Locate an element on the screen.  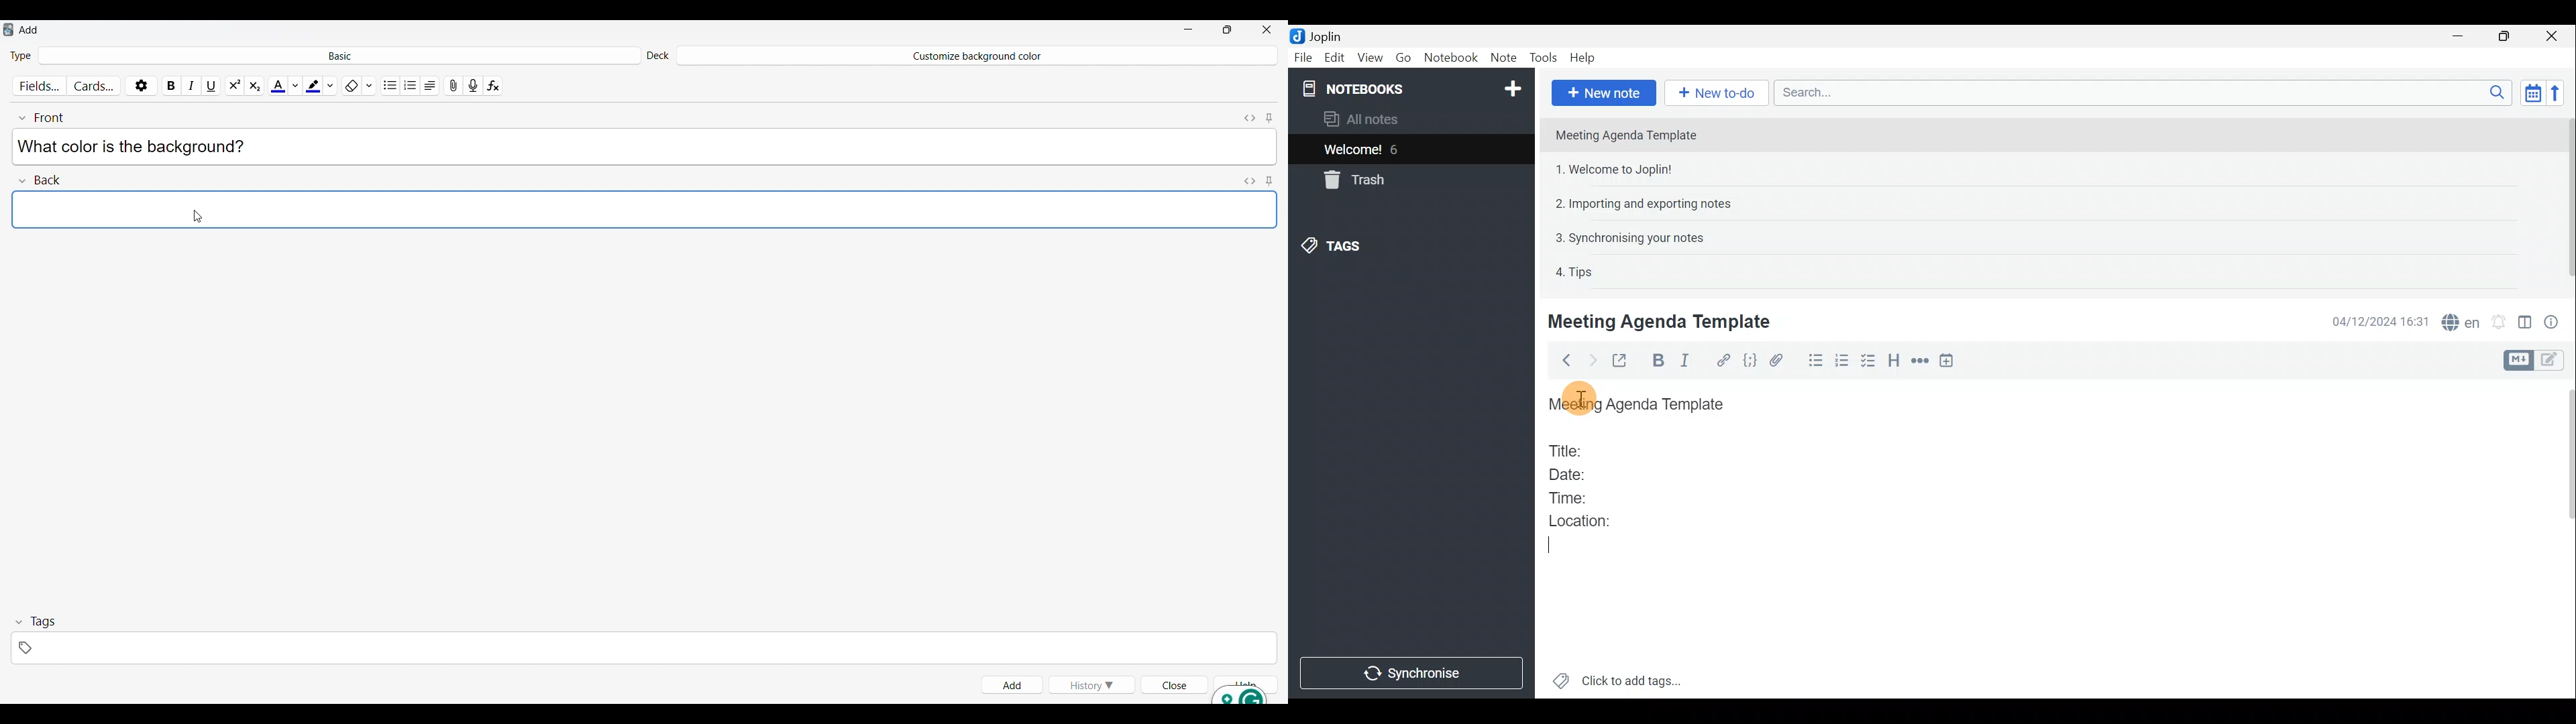
Notebooks is located at coordinates (1413, 88).